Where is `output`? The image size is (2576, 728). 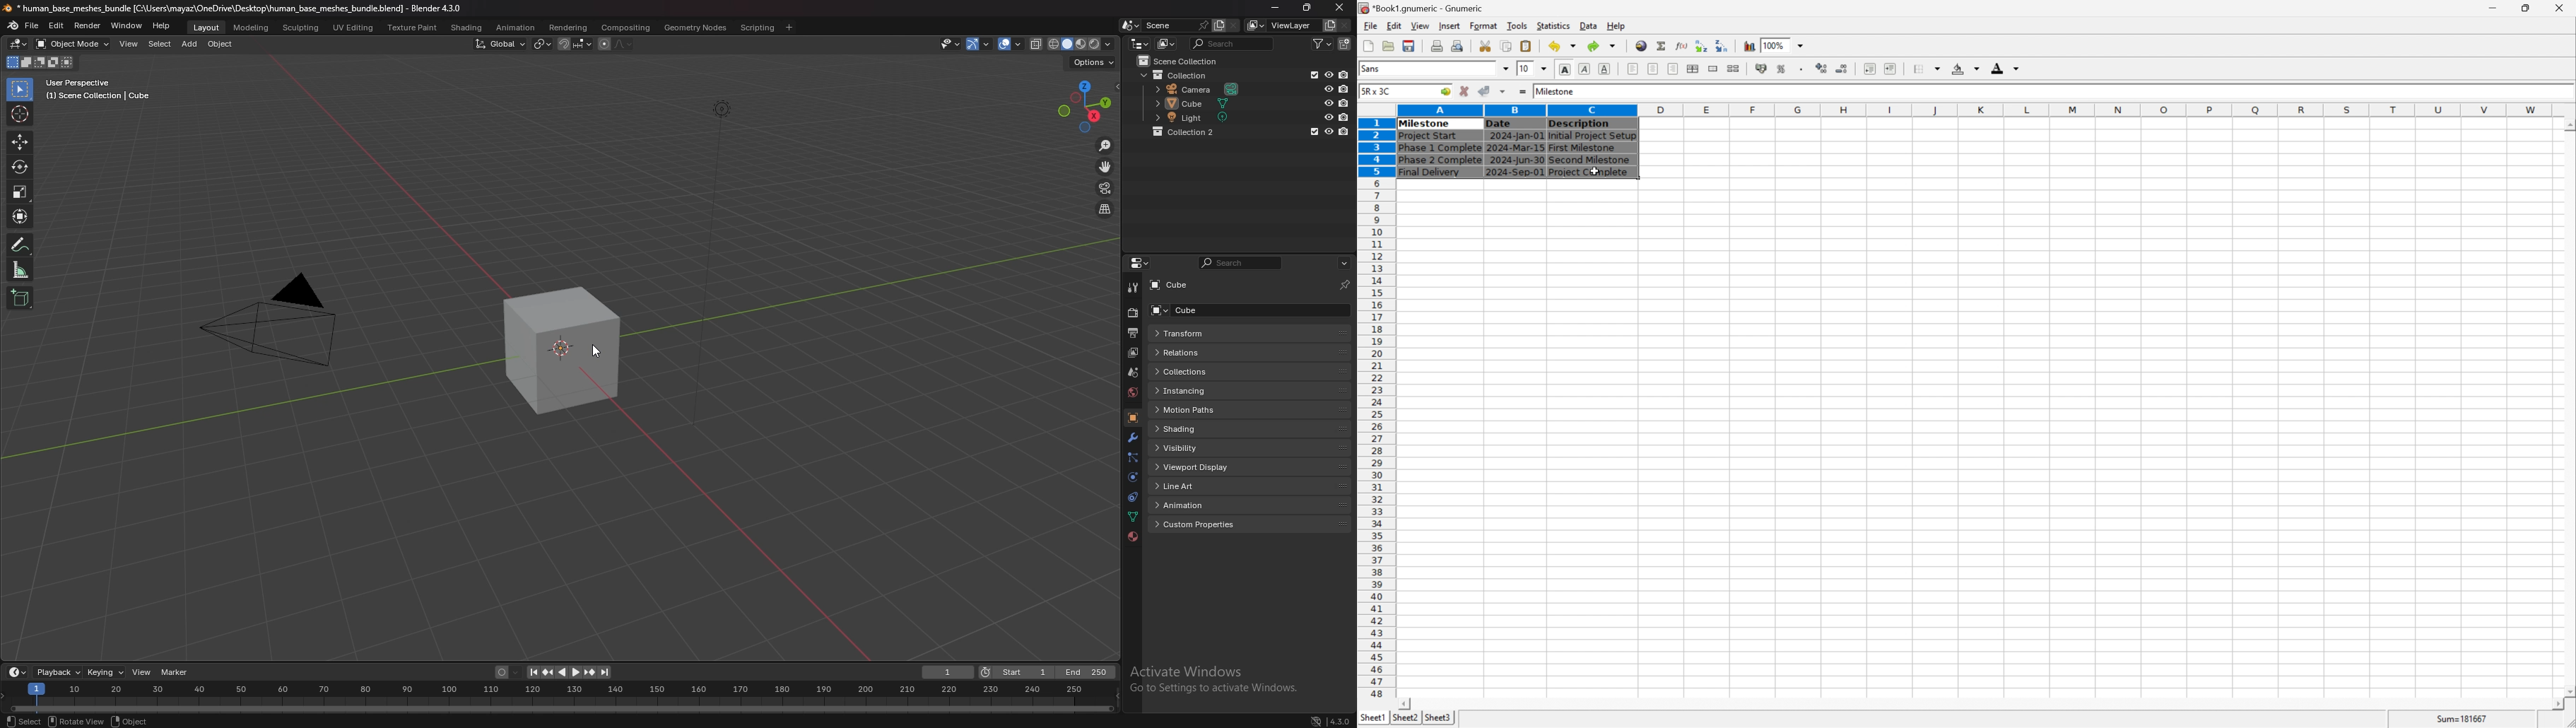
output is located at coordinates (1132, 334).